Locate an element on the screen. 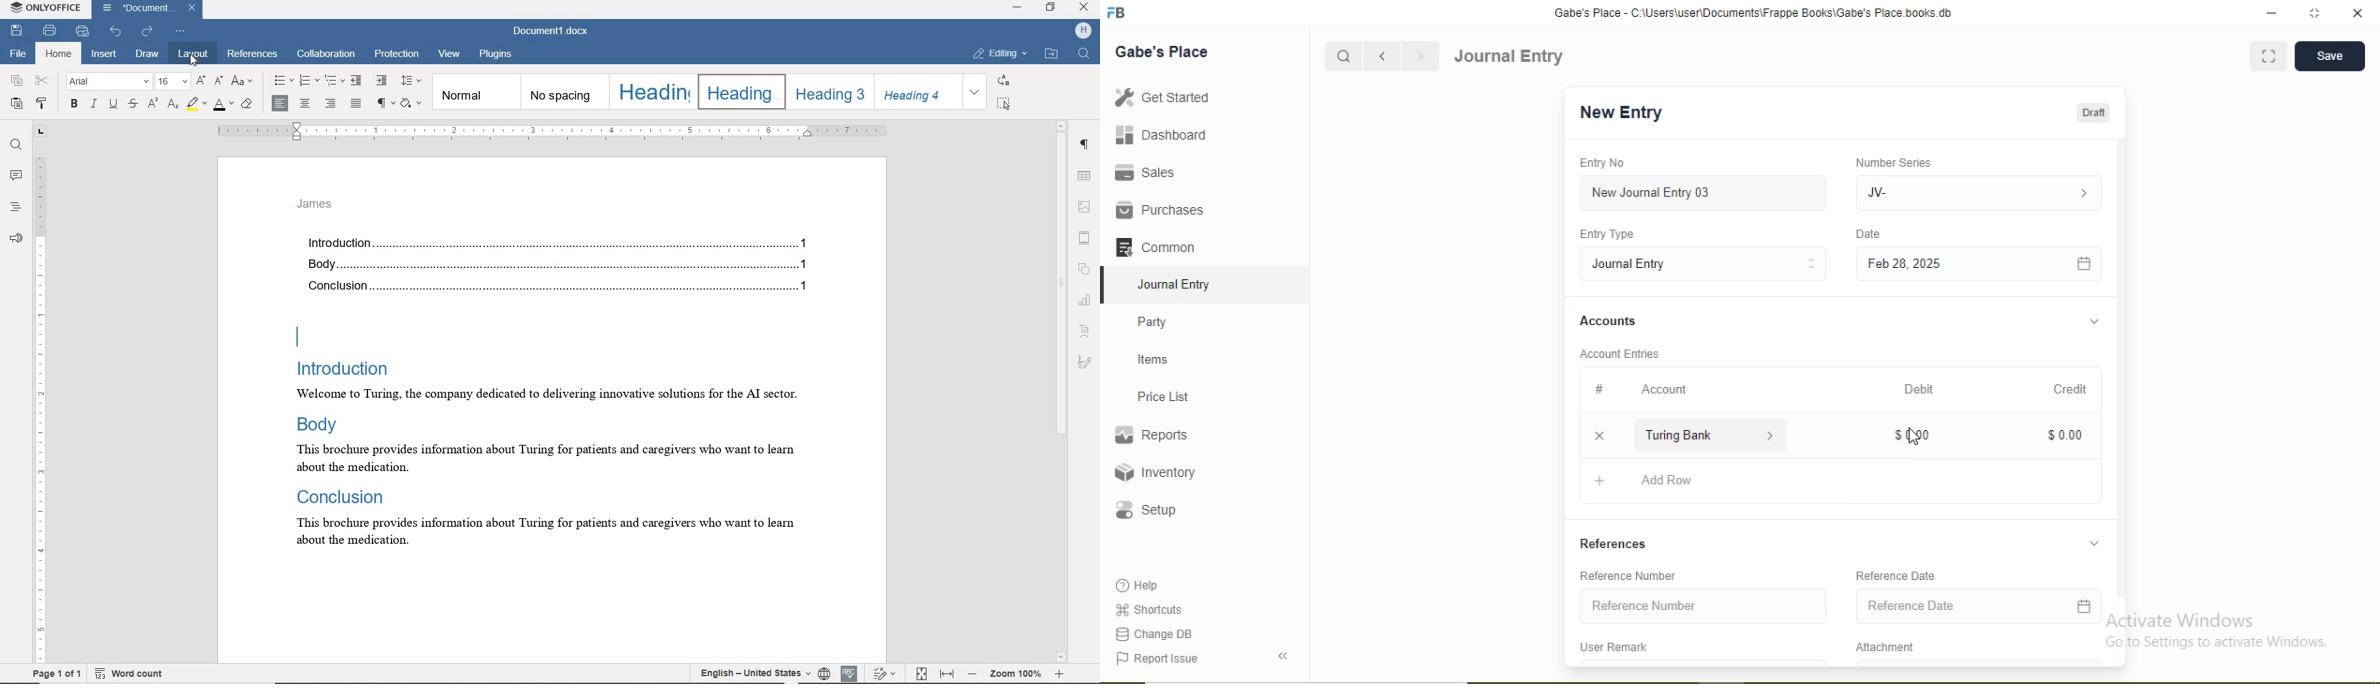 The width and height of the screenshot is (2380, 700). find is located at coordinates (16, 147).